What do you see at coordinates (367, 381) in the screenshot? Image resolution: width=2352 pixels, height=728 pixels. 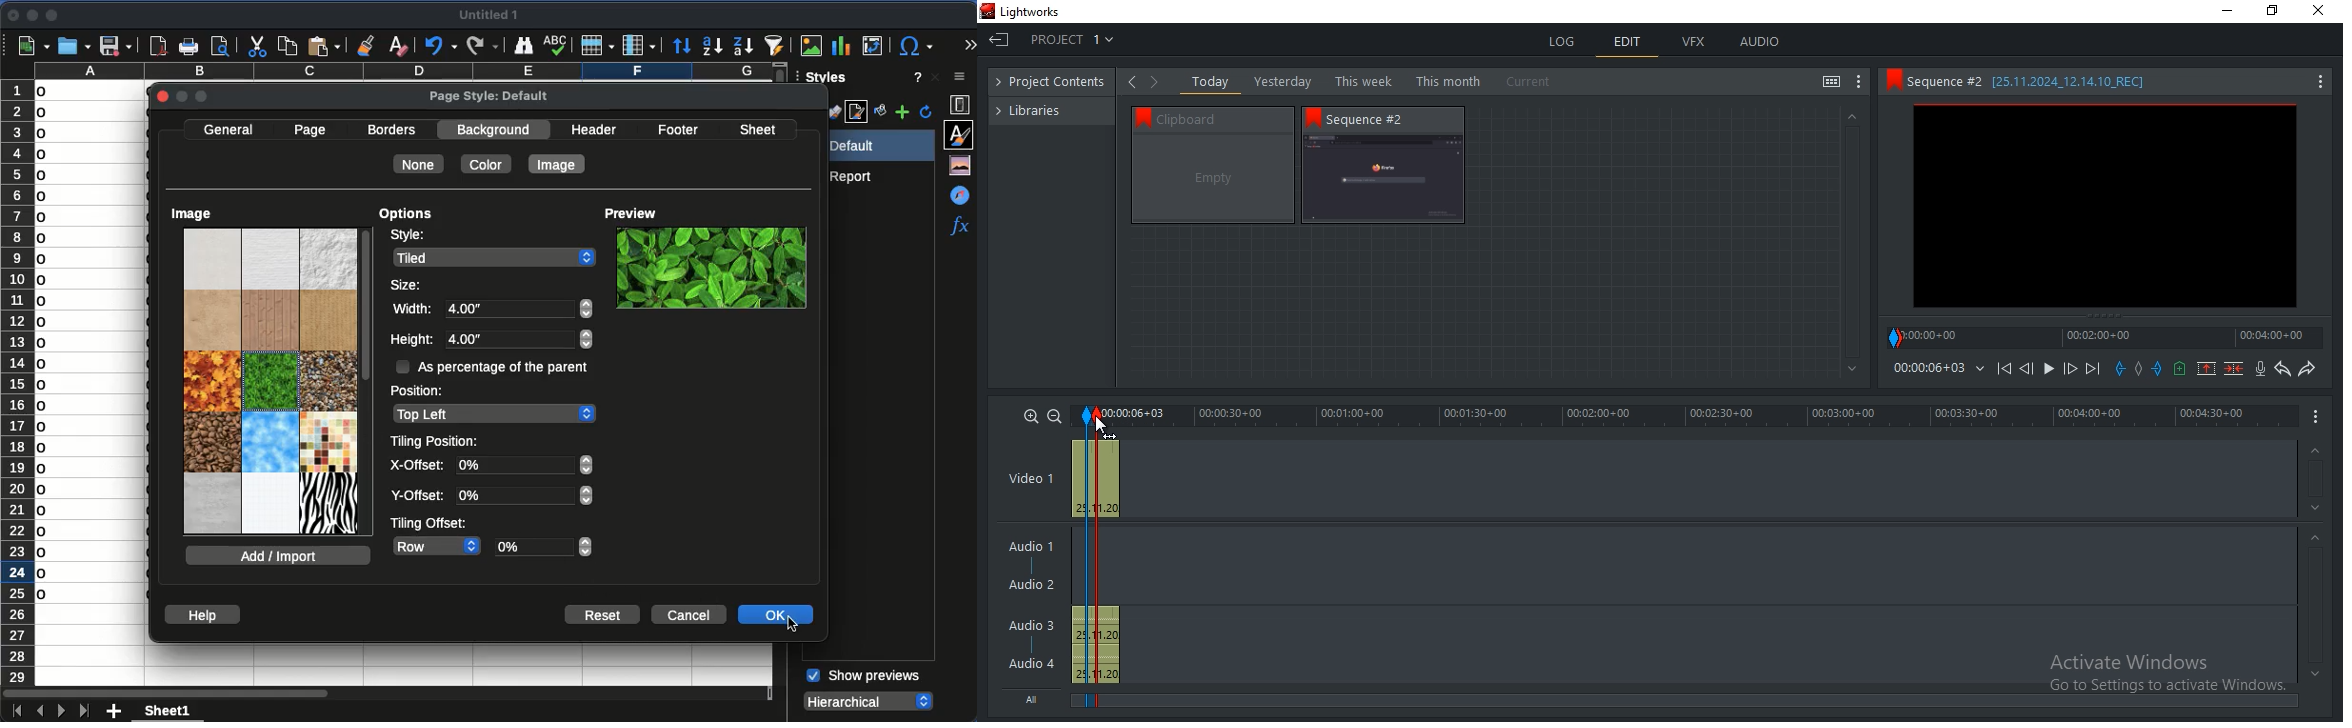 I see `scroll` at bounding box center [367, 381].